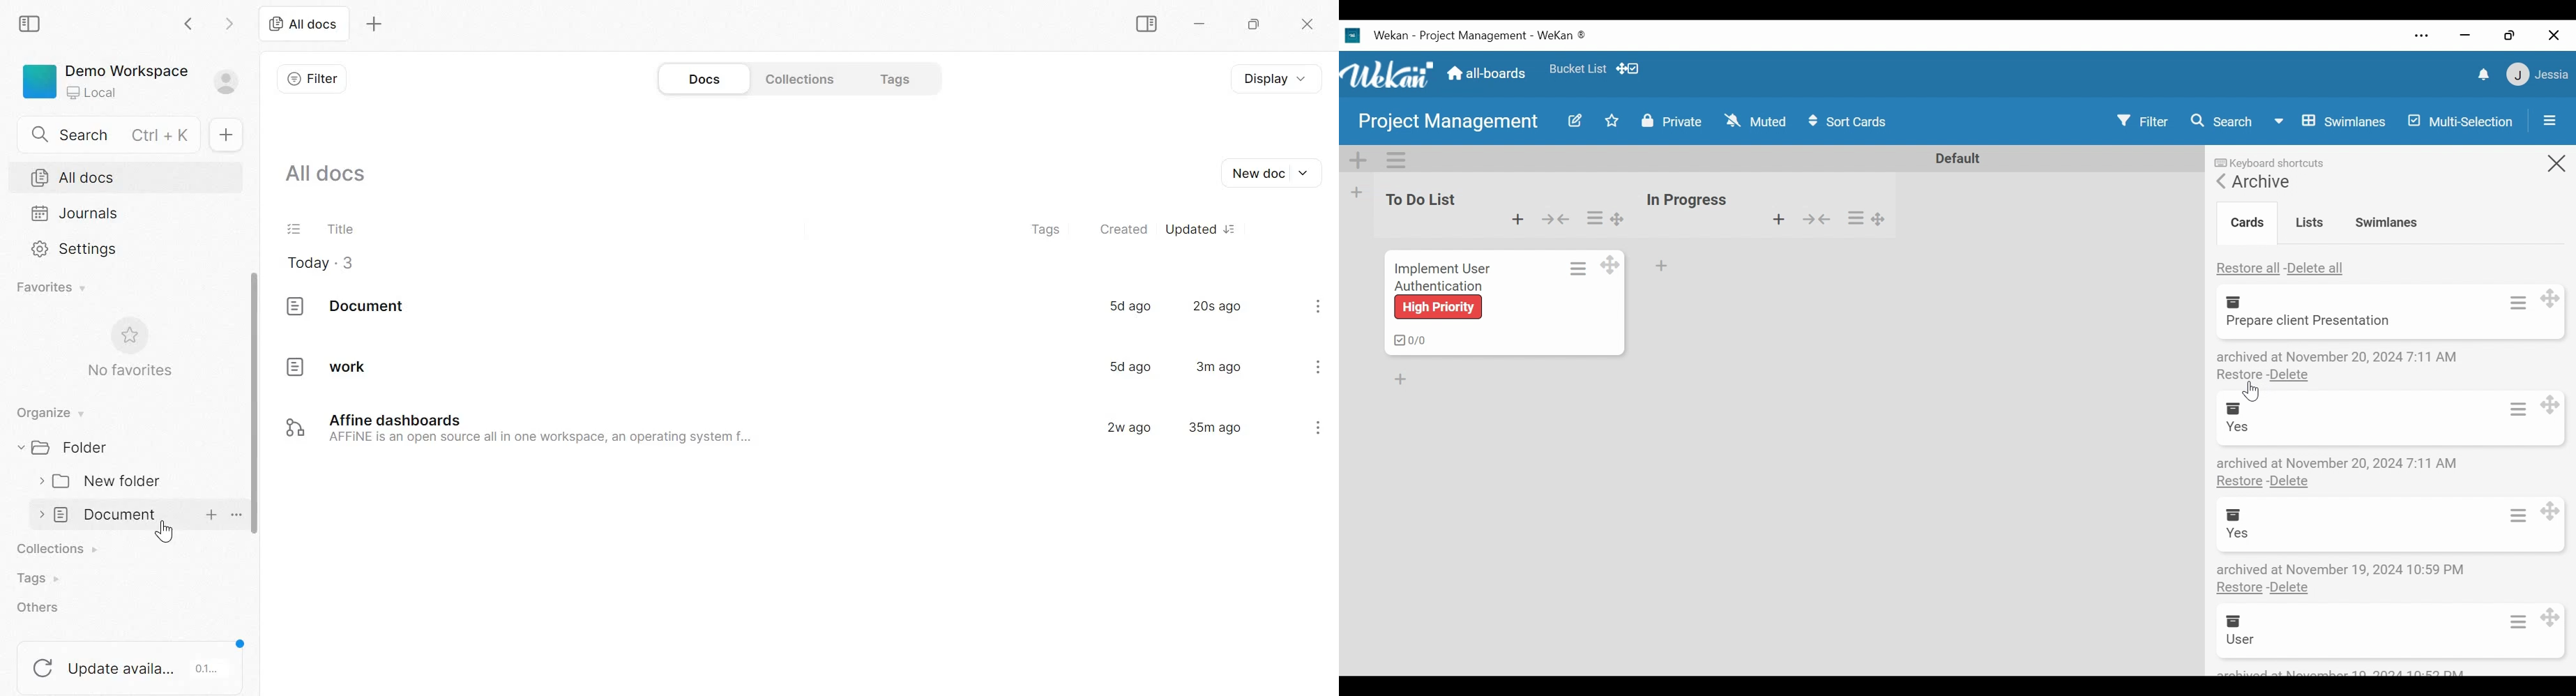  I want to click on go forward, so click(232, 22).